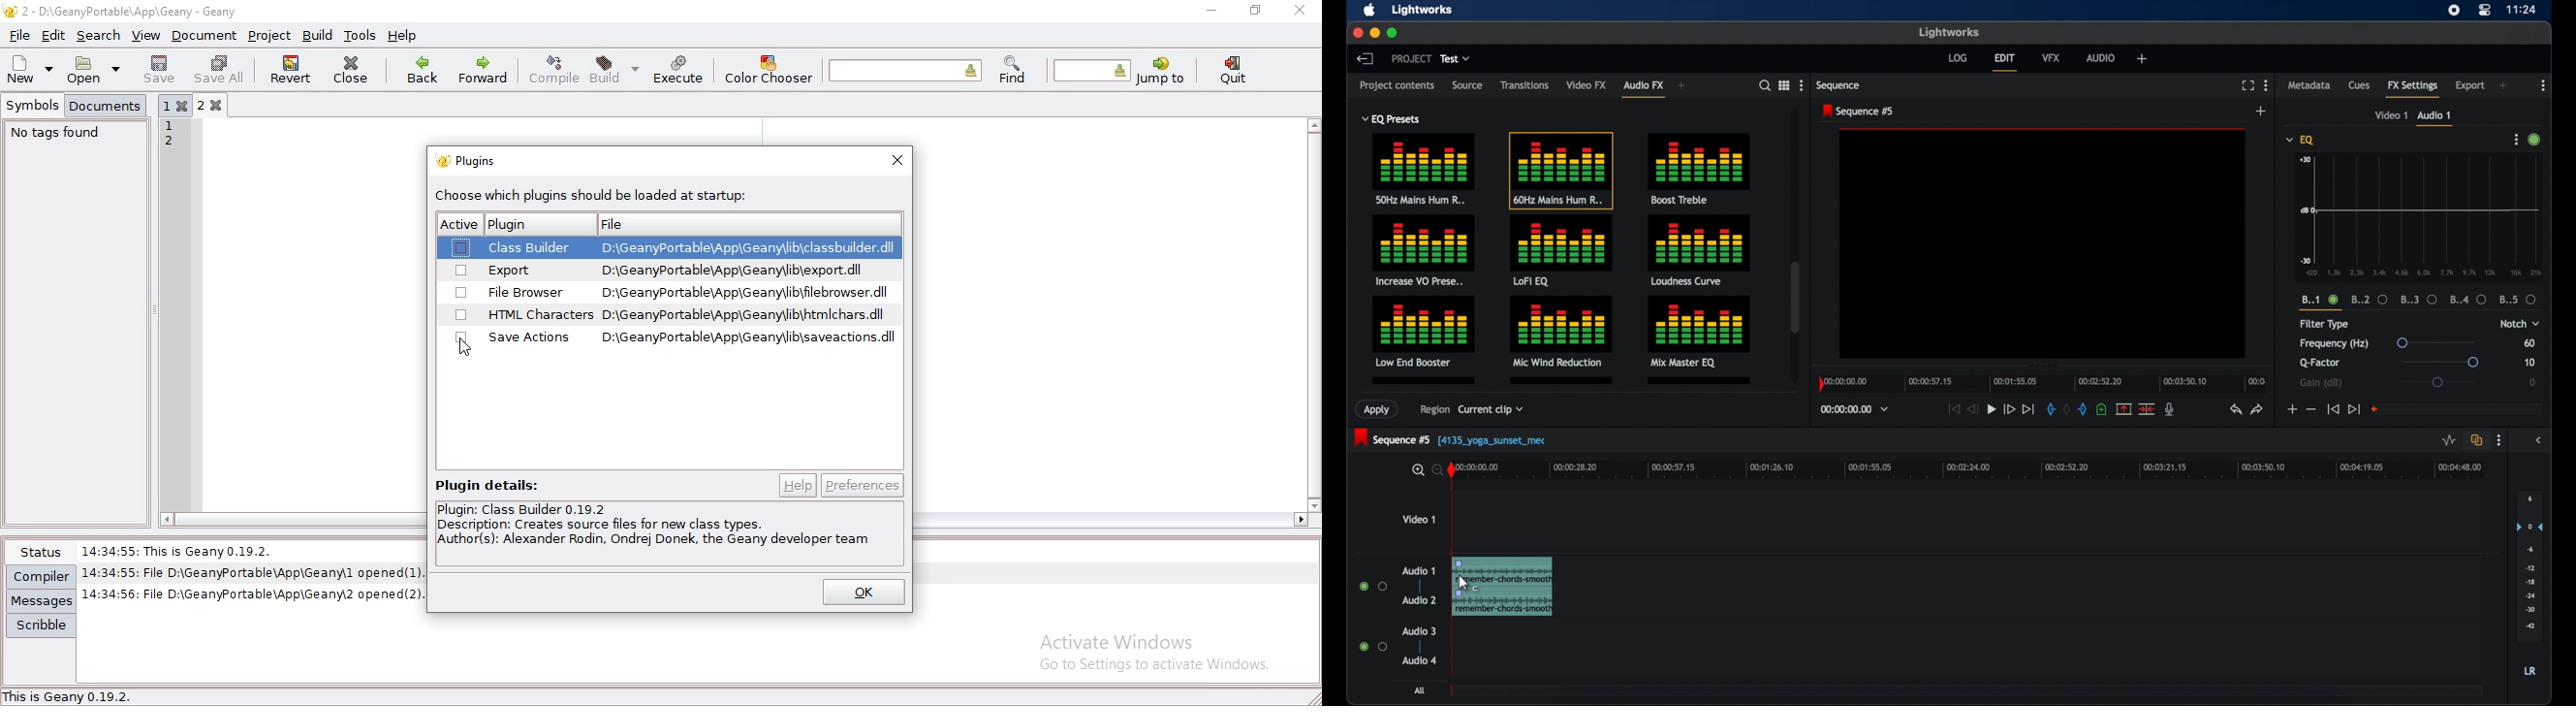  I want to click on close, so click(898, 159).